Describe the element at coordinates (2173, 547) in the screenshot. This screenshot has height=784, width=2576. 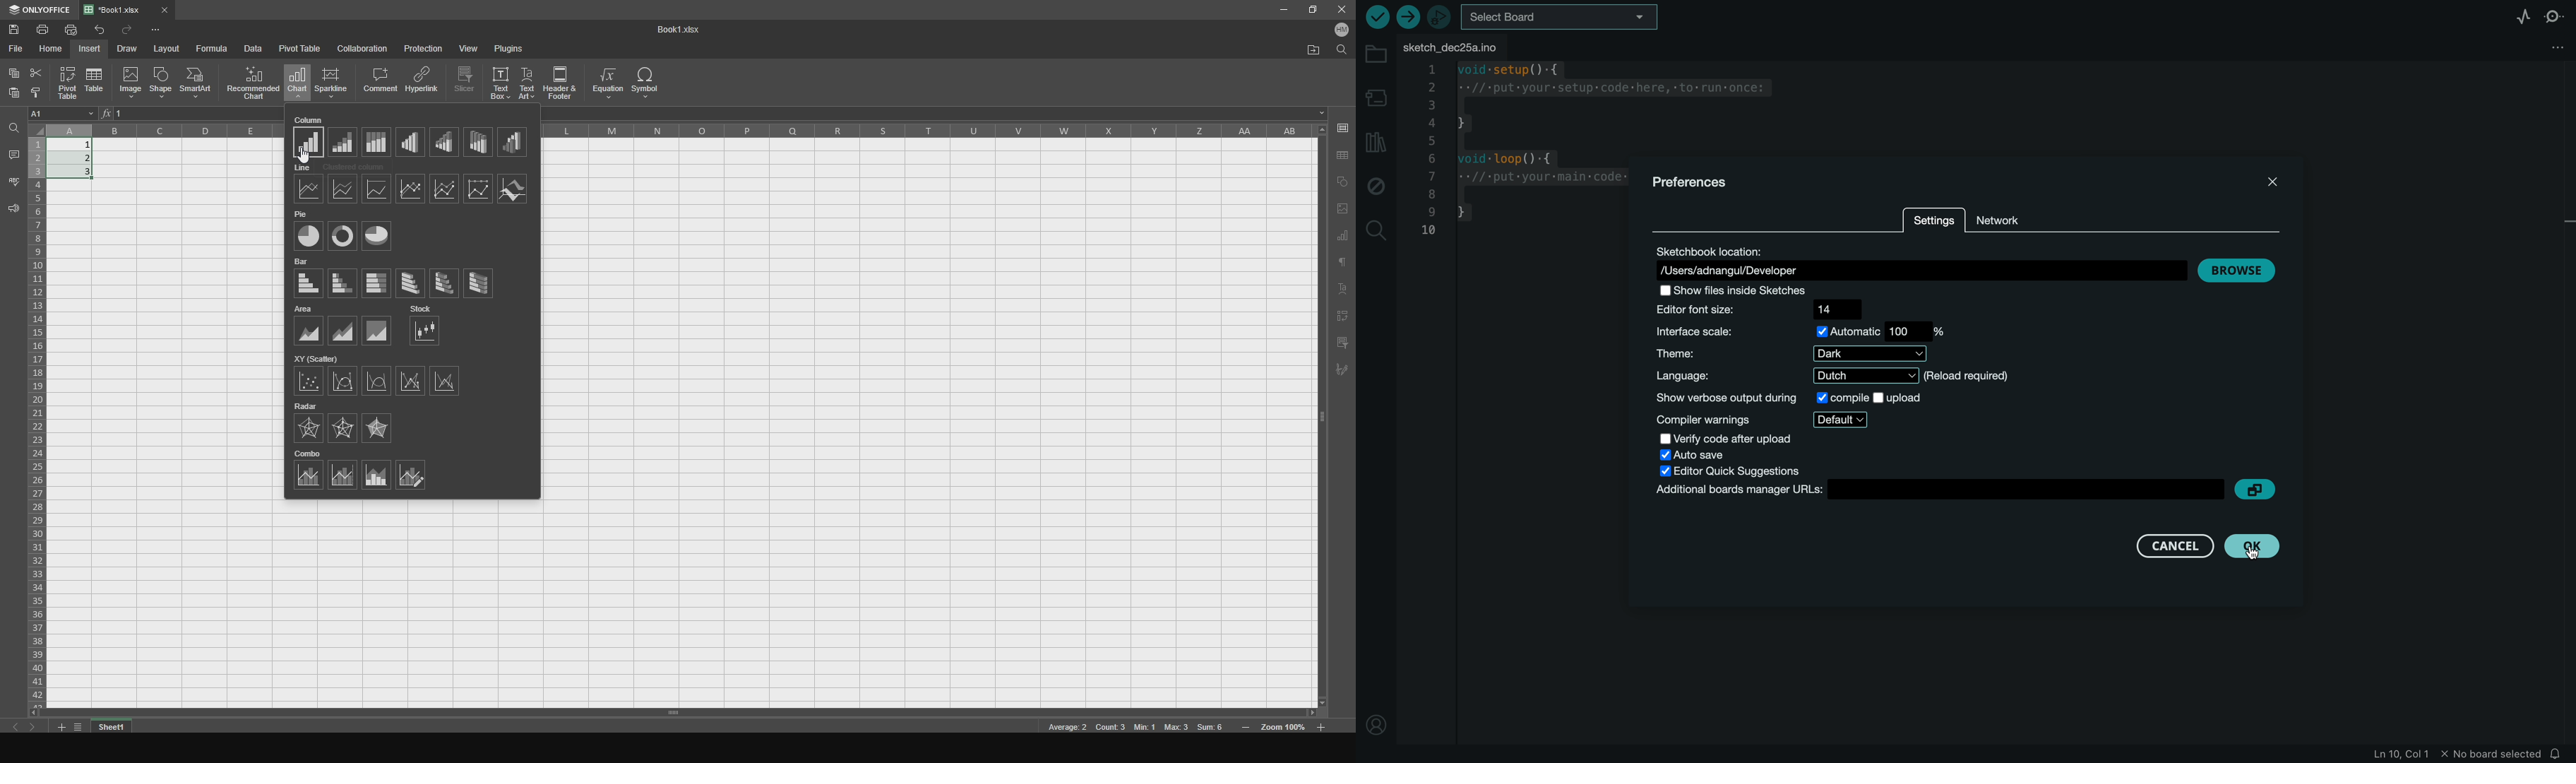
I see `cancel` at that location.